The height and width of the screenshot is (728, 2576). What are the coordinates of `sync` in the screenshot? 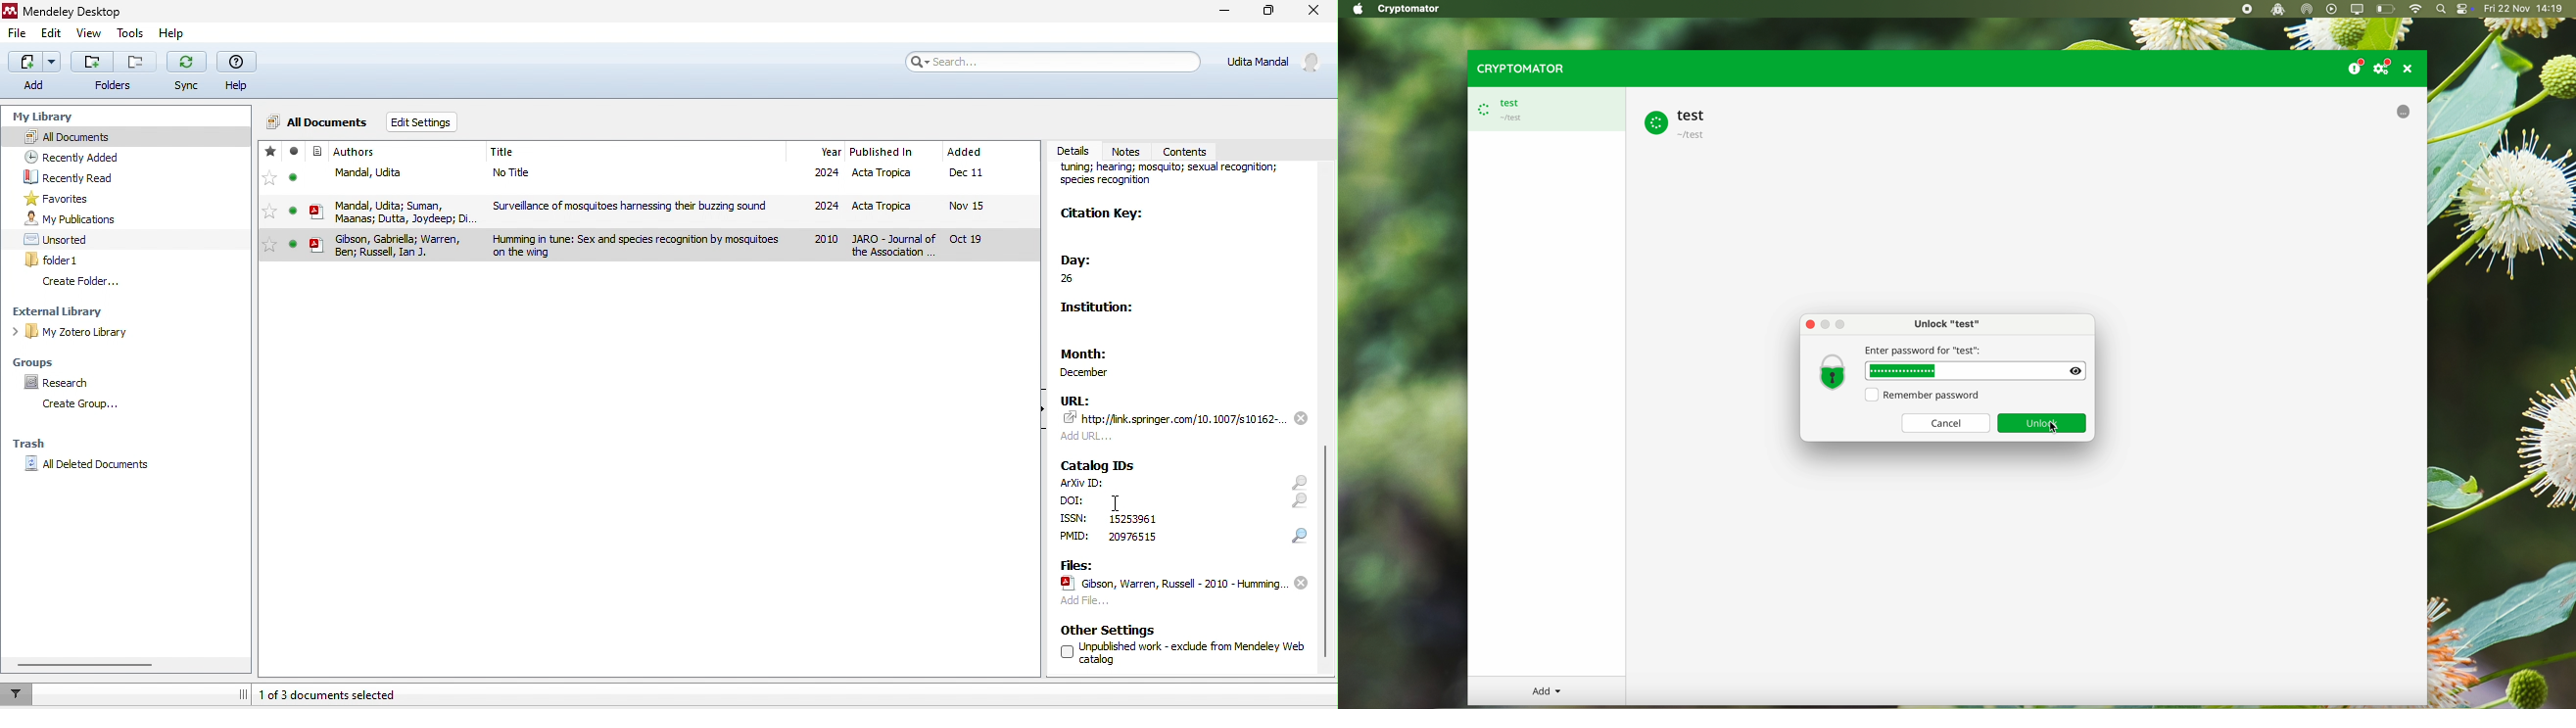 It's located at (188, 73).